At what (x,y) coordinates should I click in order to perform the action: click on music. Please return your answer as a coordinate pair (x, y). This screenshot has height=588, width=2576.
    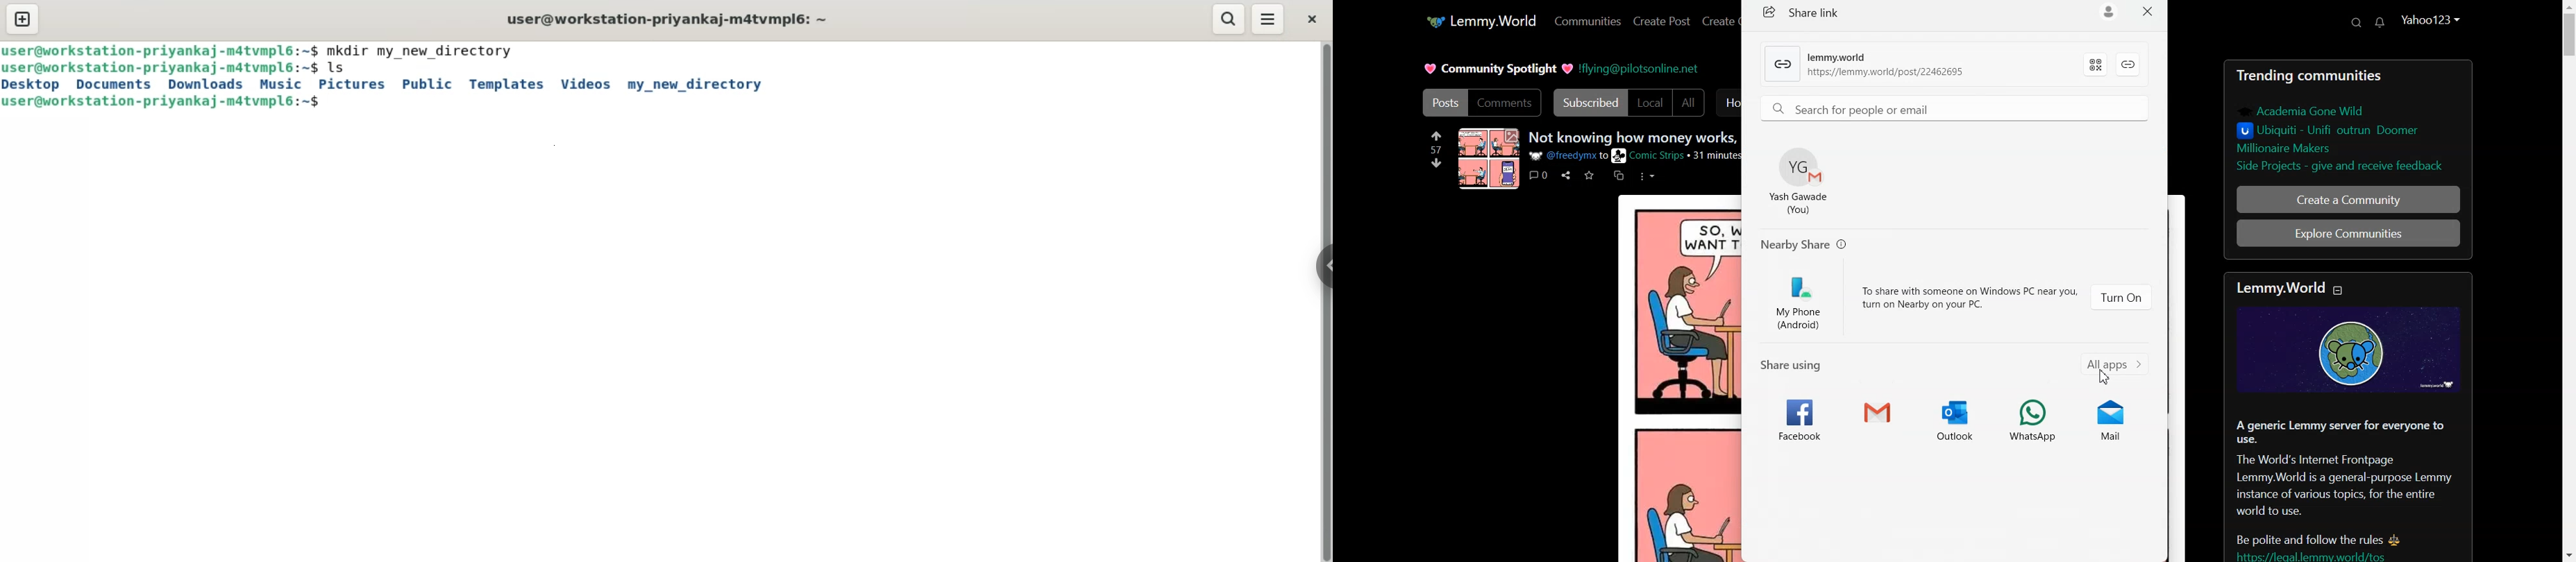
    Looking at the image, I should click on (279, 83).